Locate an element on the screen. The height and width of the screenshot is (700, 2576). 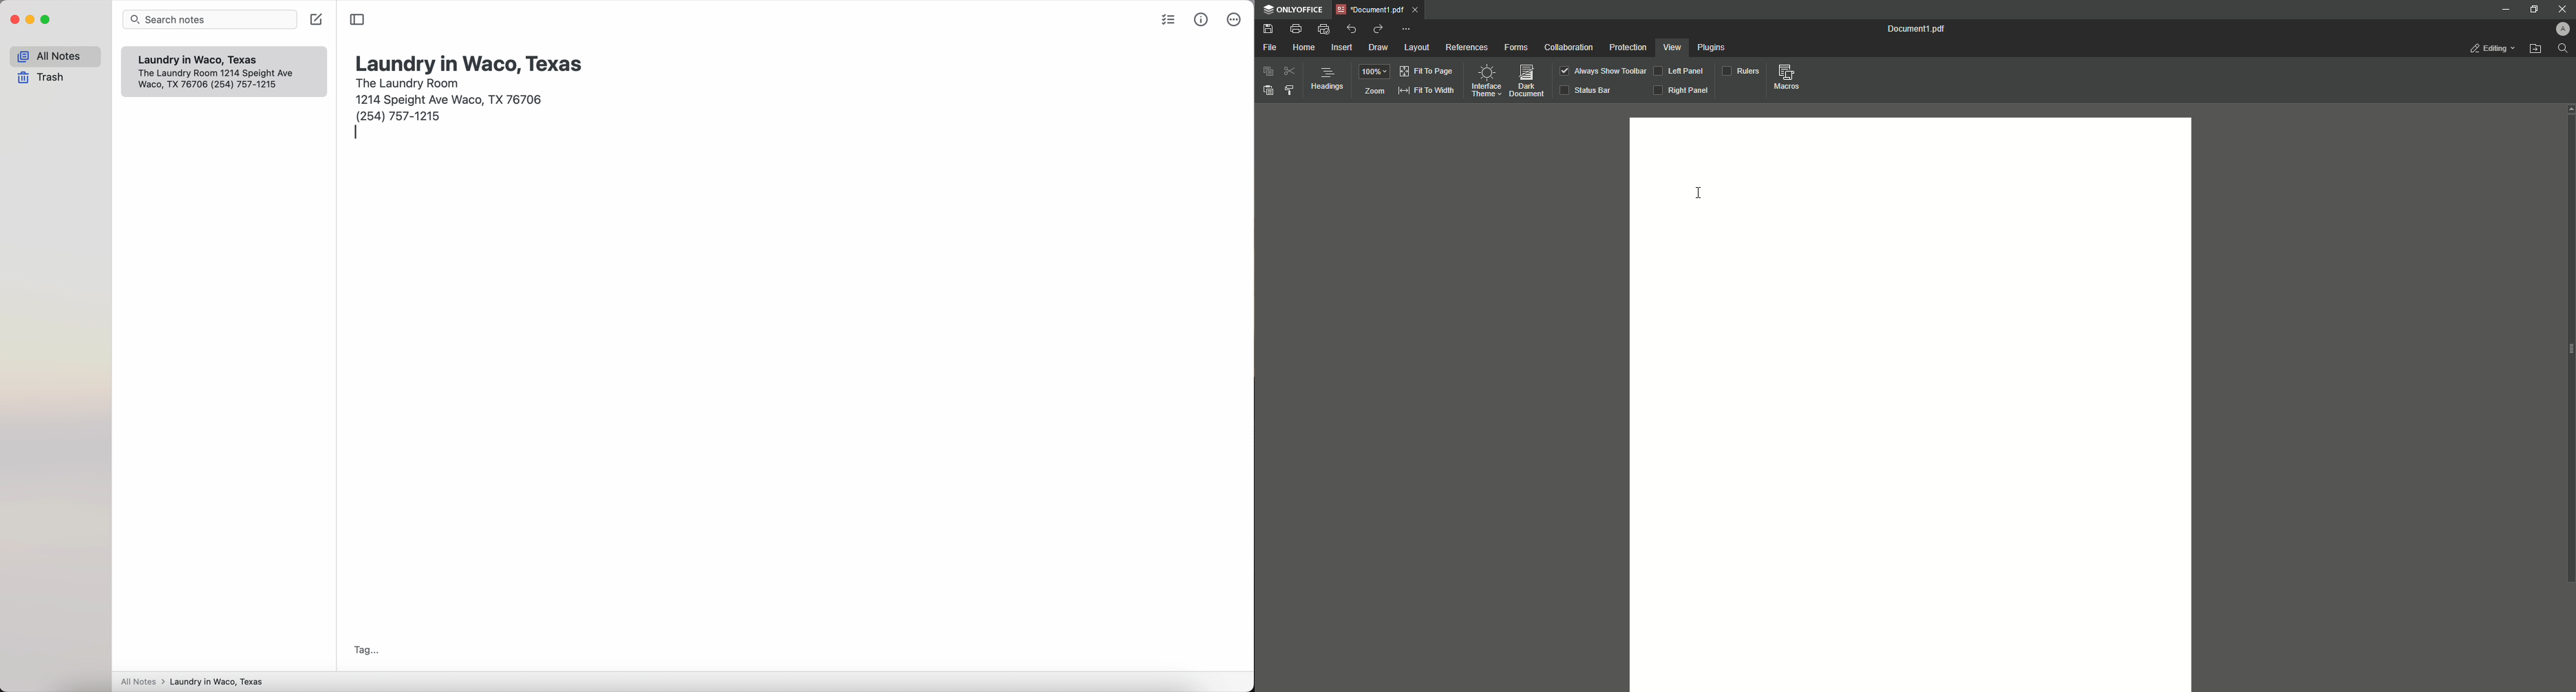
click on create note is located at coordinates (318, 19).